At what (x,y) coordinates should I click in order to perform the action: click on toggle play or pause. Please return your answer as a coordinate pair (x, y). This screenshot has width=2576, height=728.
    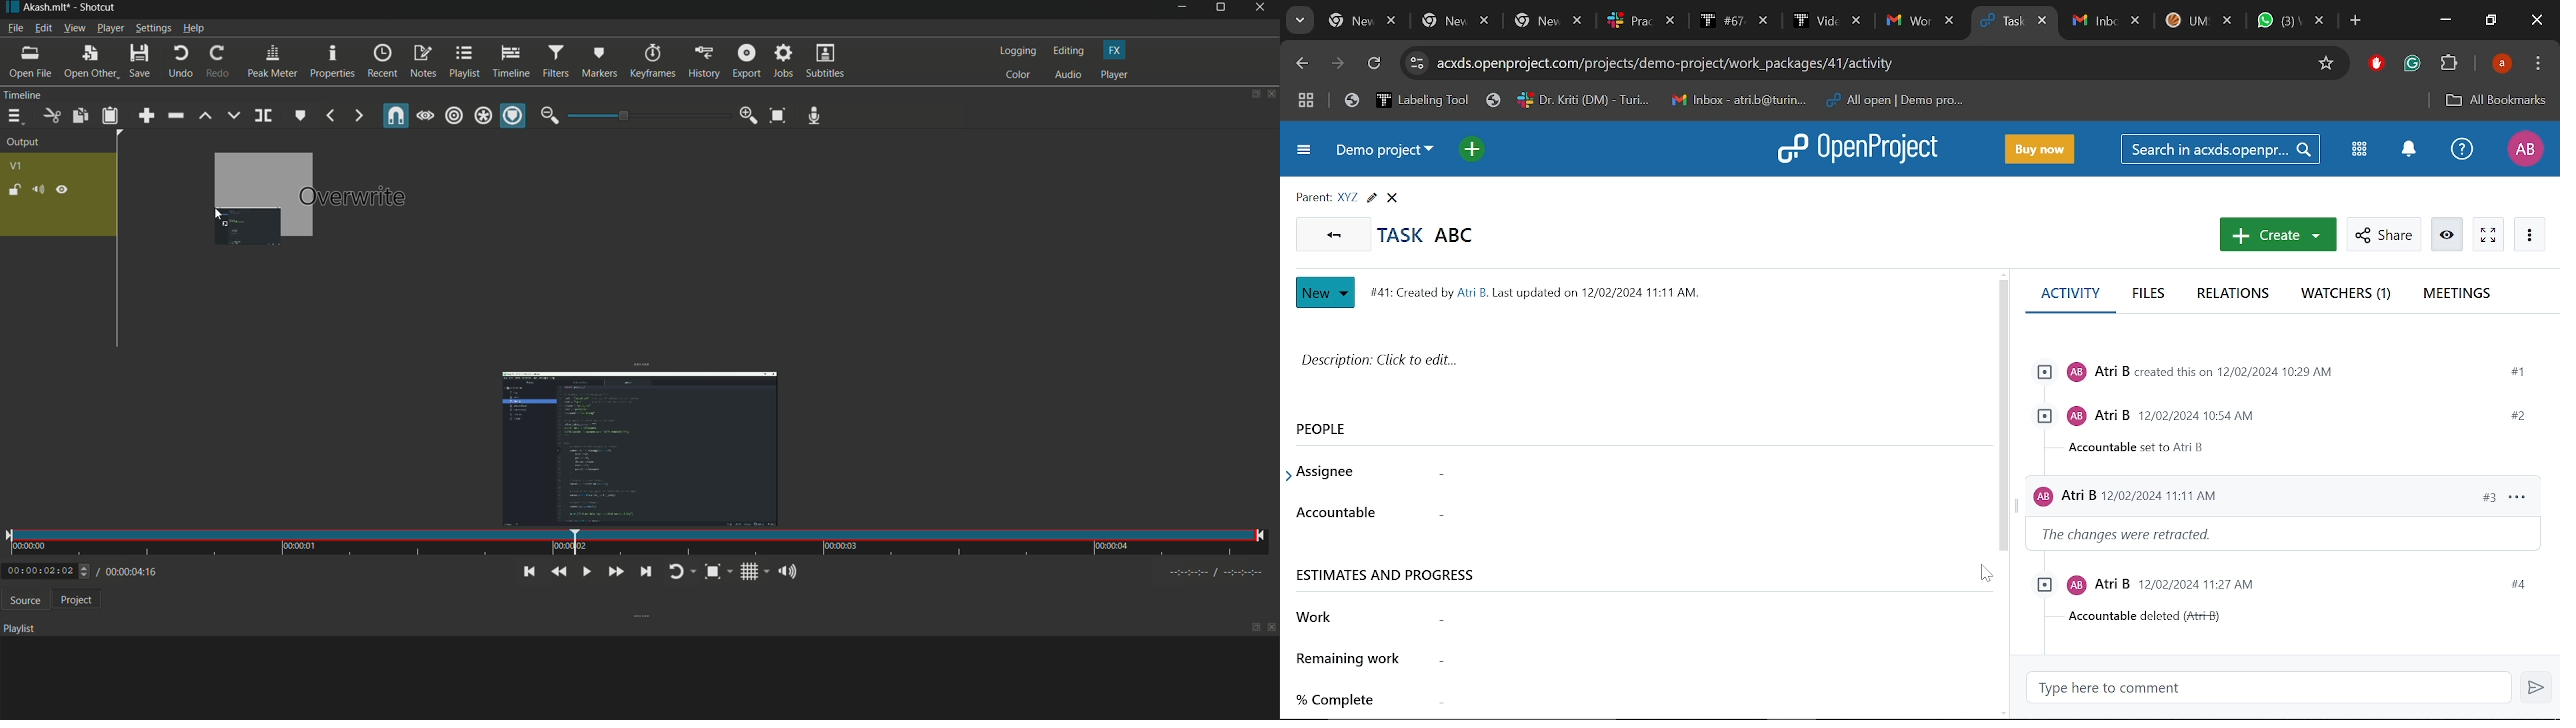
    Looking at the image, I should click on (585, 571).